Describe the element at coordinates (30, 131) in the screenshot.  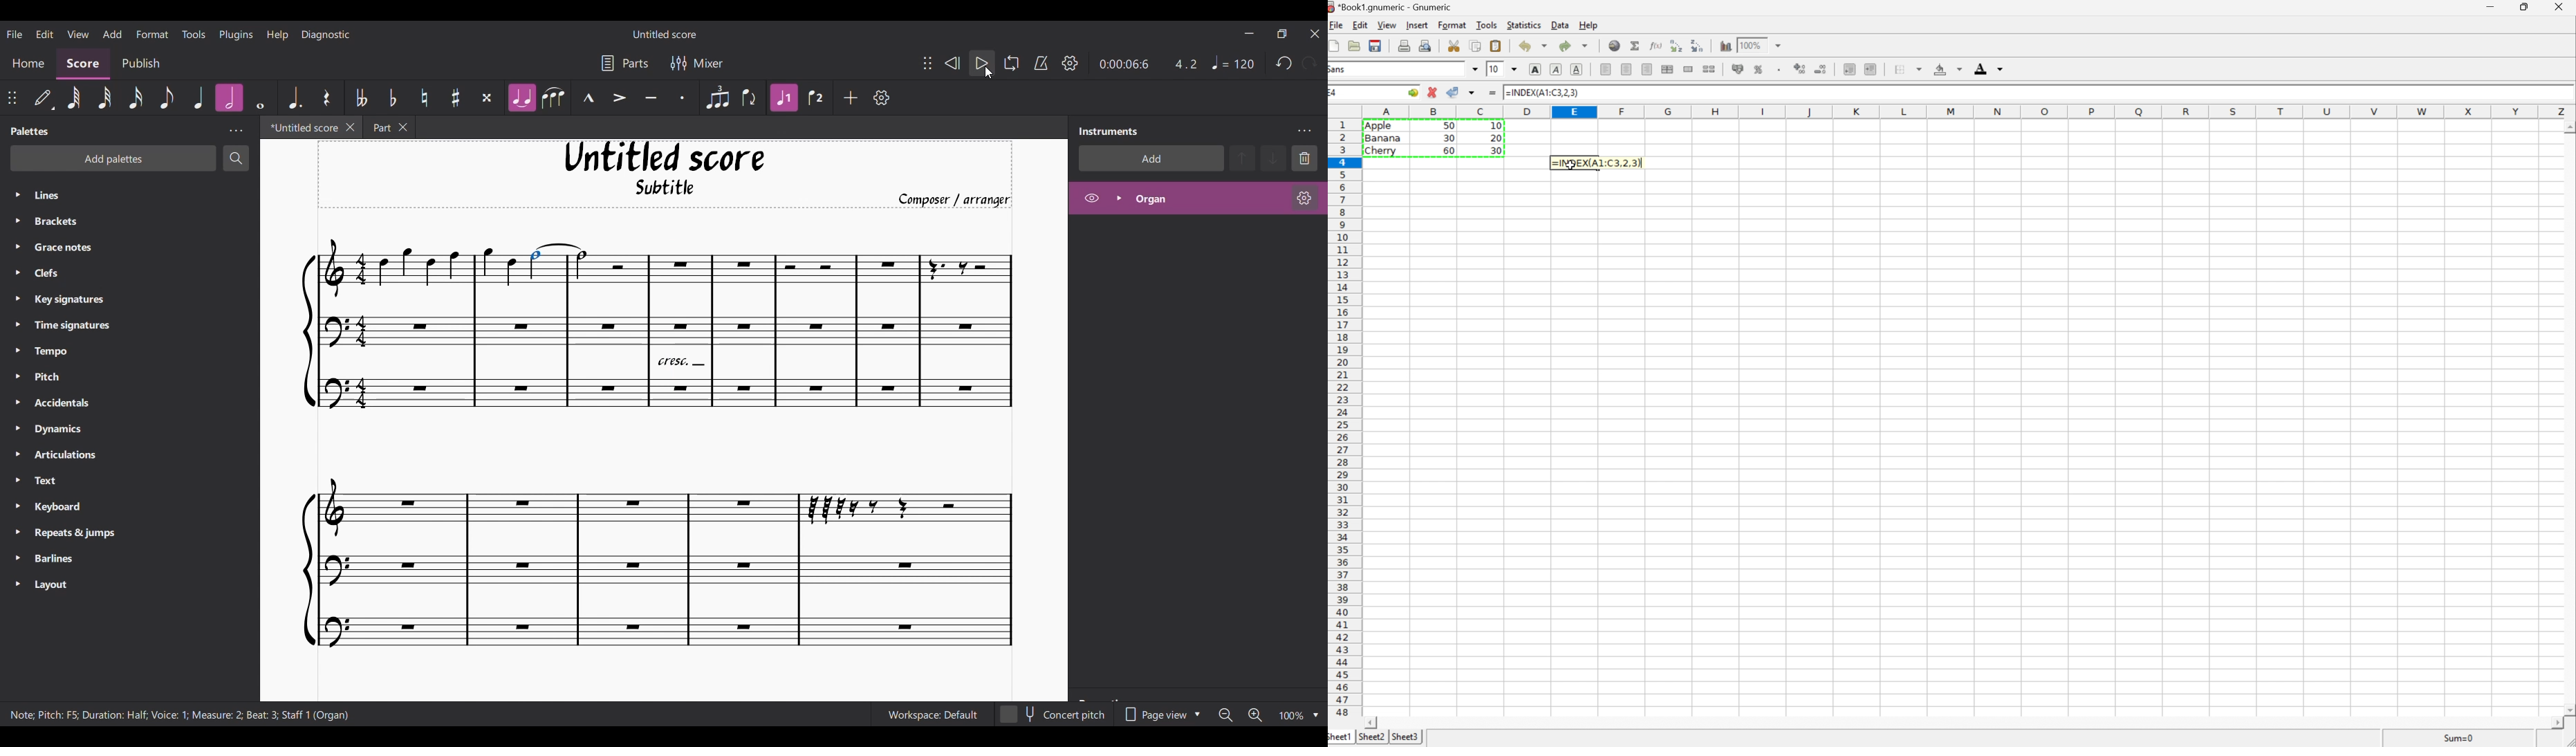
I see `Palette title` at that location.